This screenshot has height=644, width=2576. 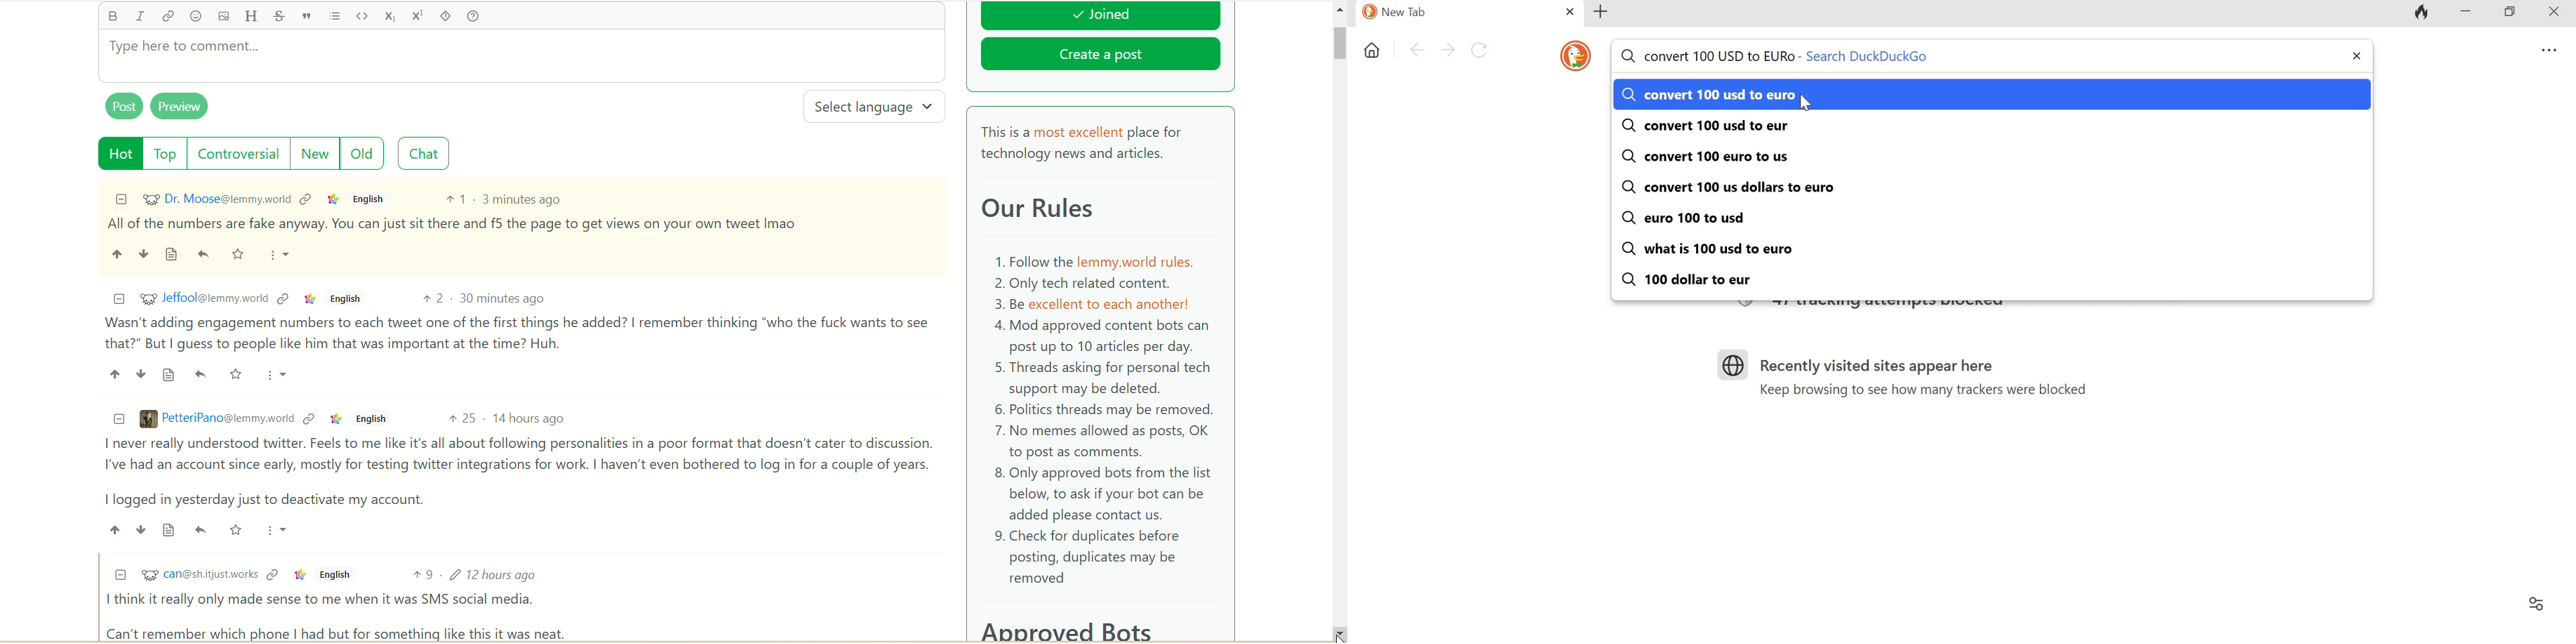 What do you see at coordinates (203, 298) in the screenshot?
I see `%P Jeffool@lemmy.world` at bounding box center [203, 298].